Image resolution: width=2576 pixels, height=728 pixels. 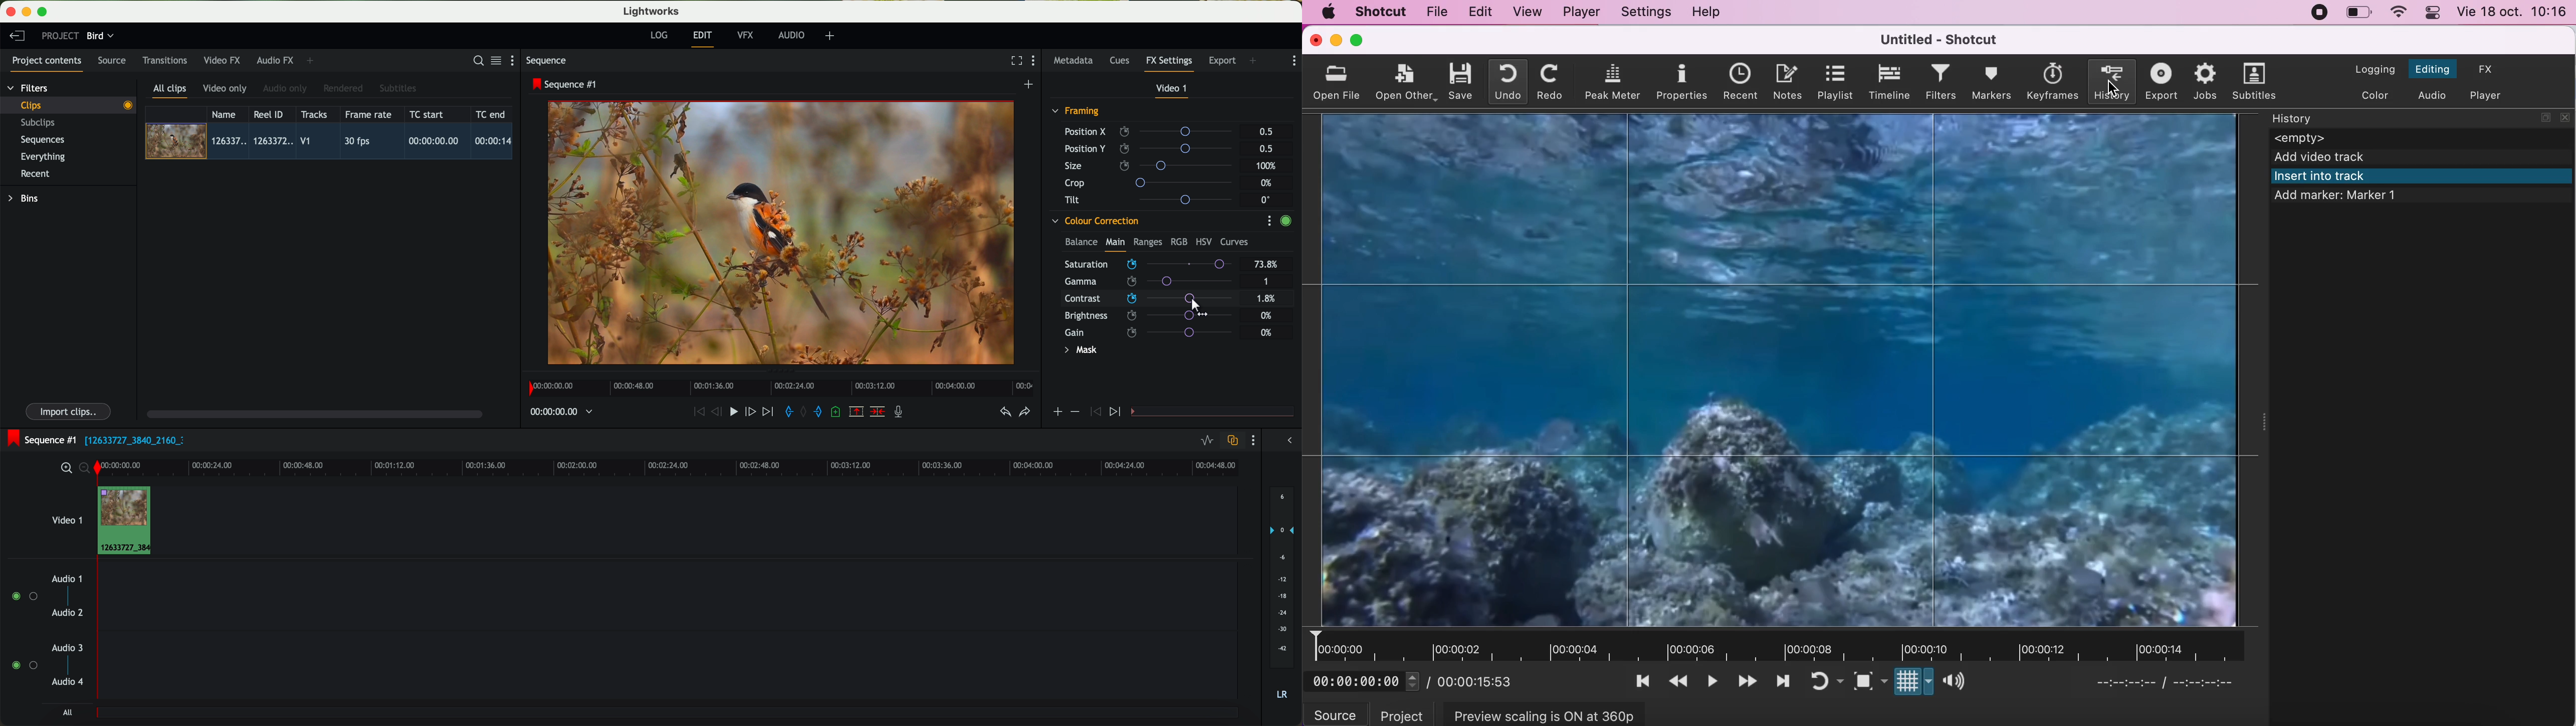 What do you see at coordinates (2488, 70) in the screenshot?
I see `switch to the effects layout` at bounding box center [2488, 70].